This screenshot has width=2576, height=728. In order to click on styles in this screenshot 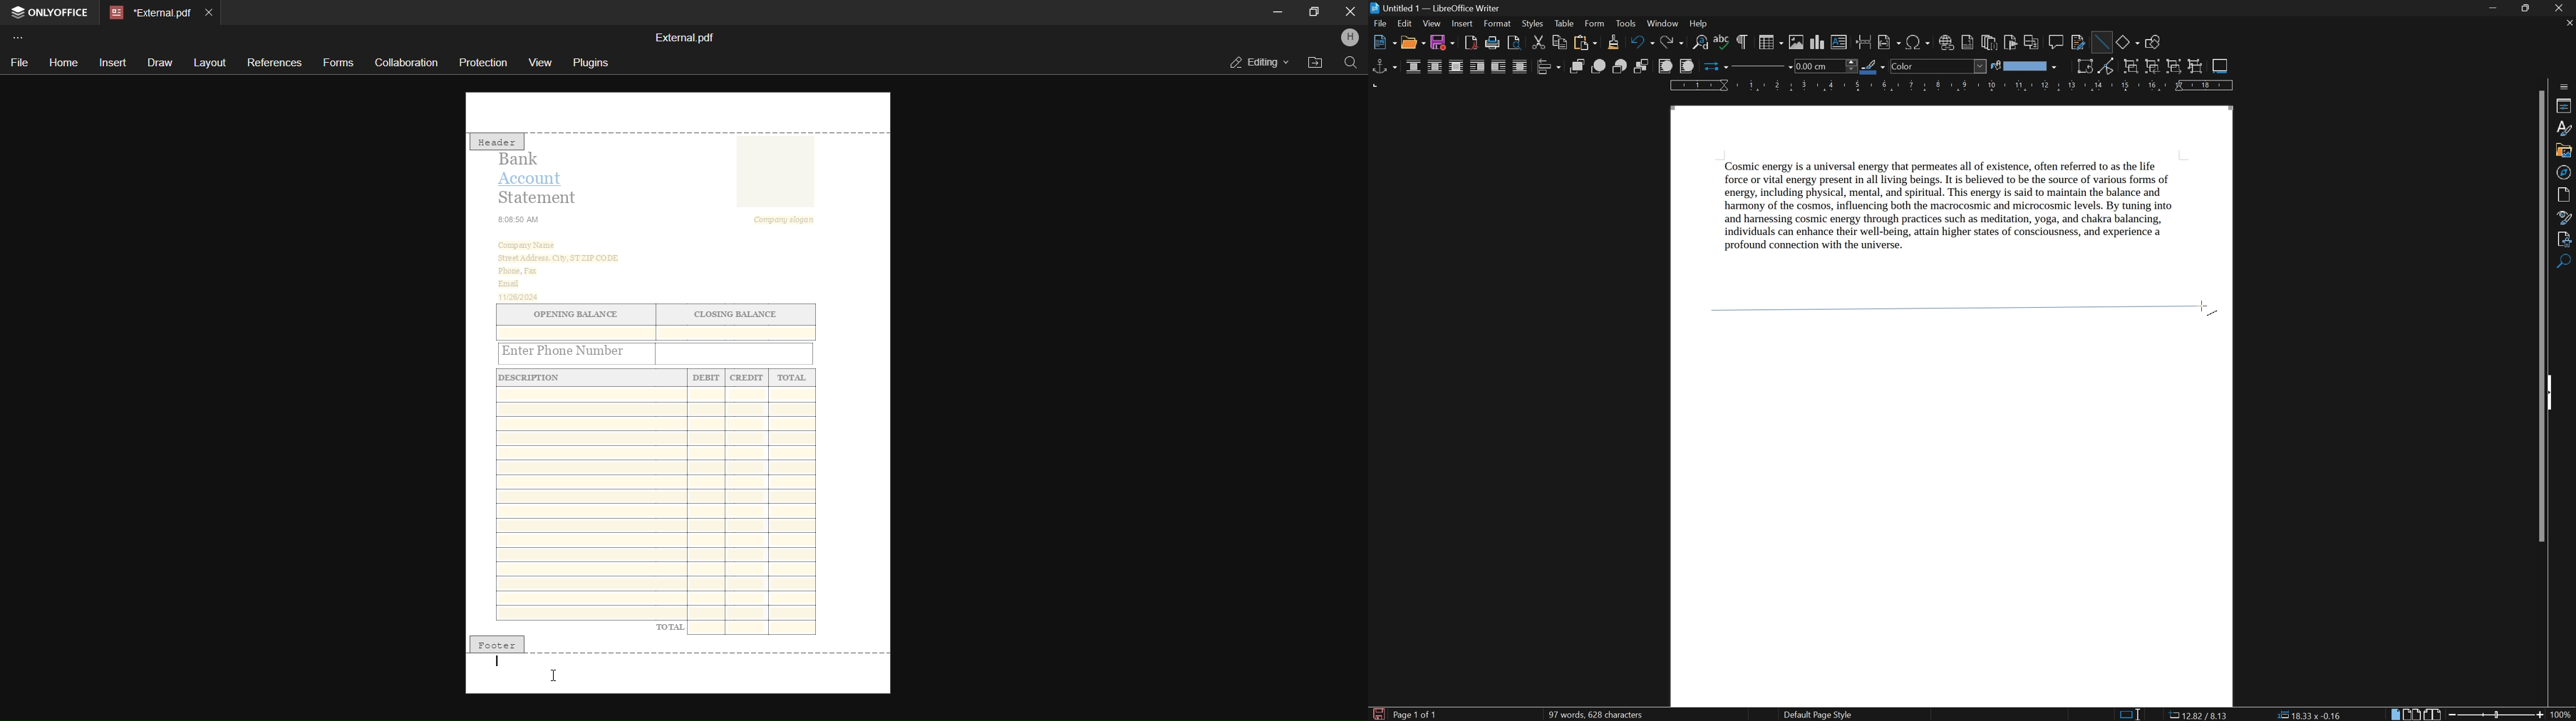, I will do `click(2565, 128)`.